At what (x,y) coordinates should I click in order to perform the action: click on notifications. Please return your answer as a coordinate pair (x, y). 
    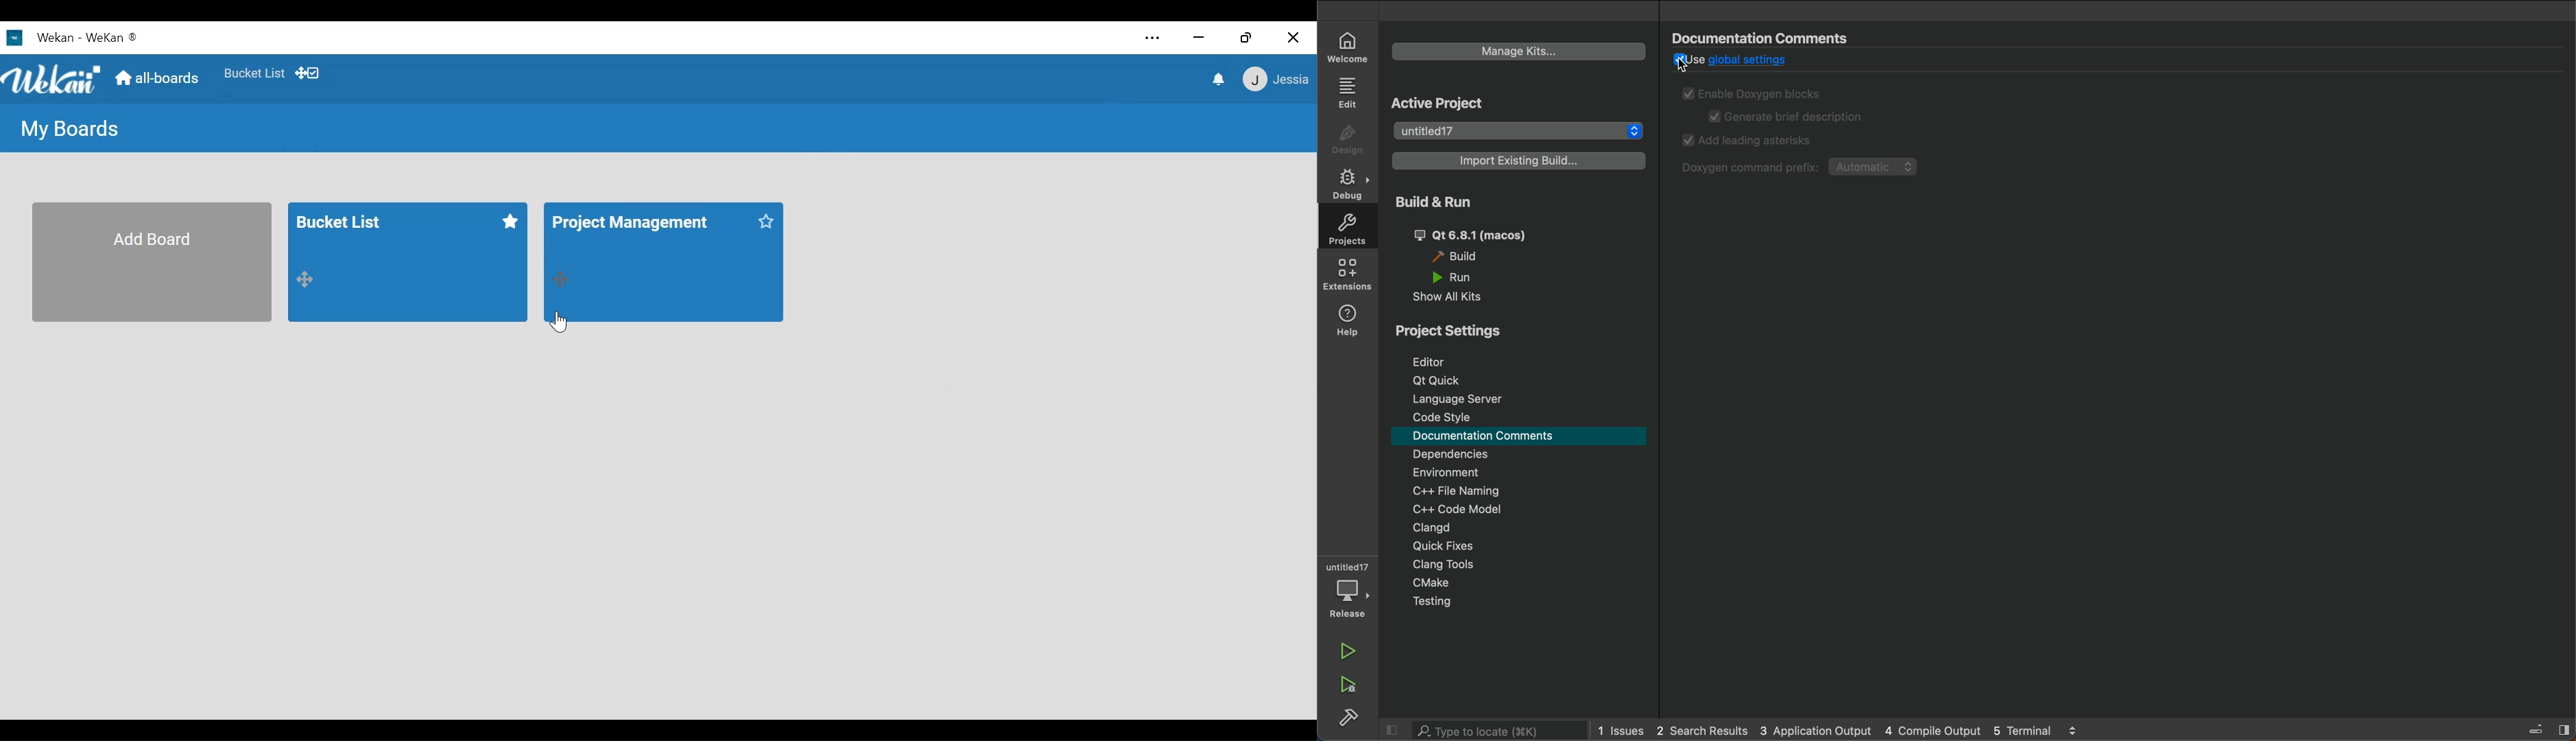
    Looking at the image, I should click on (1216, 78).